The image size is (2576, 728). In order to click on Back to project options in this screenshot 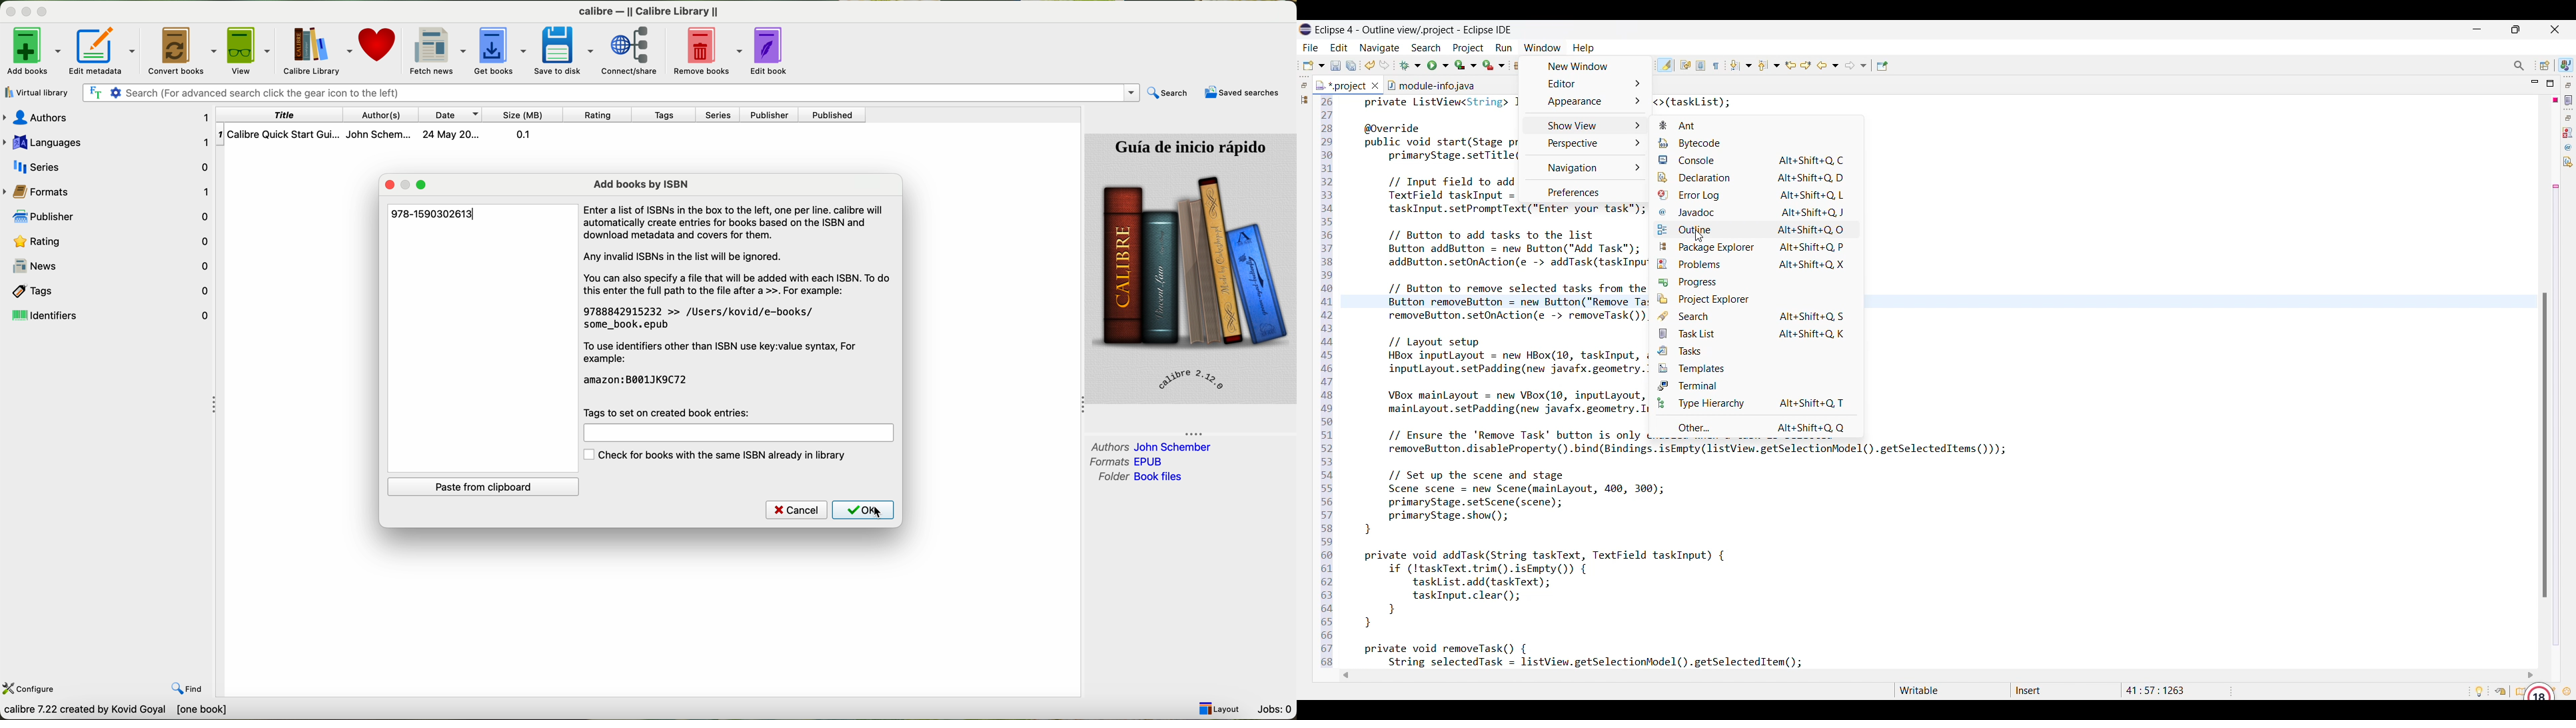, I will do `click(1828, 65)`.